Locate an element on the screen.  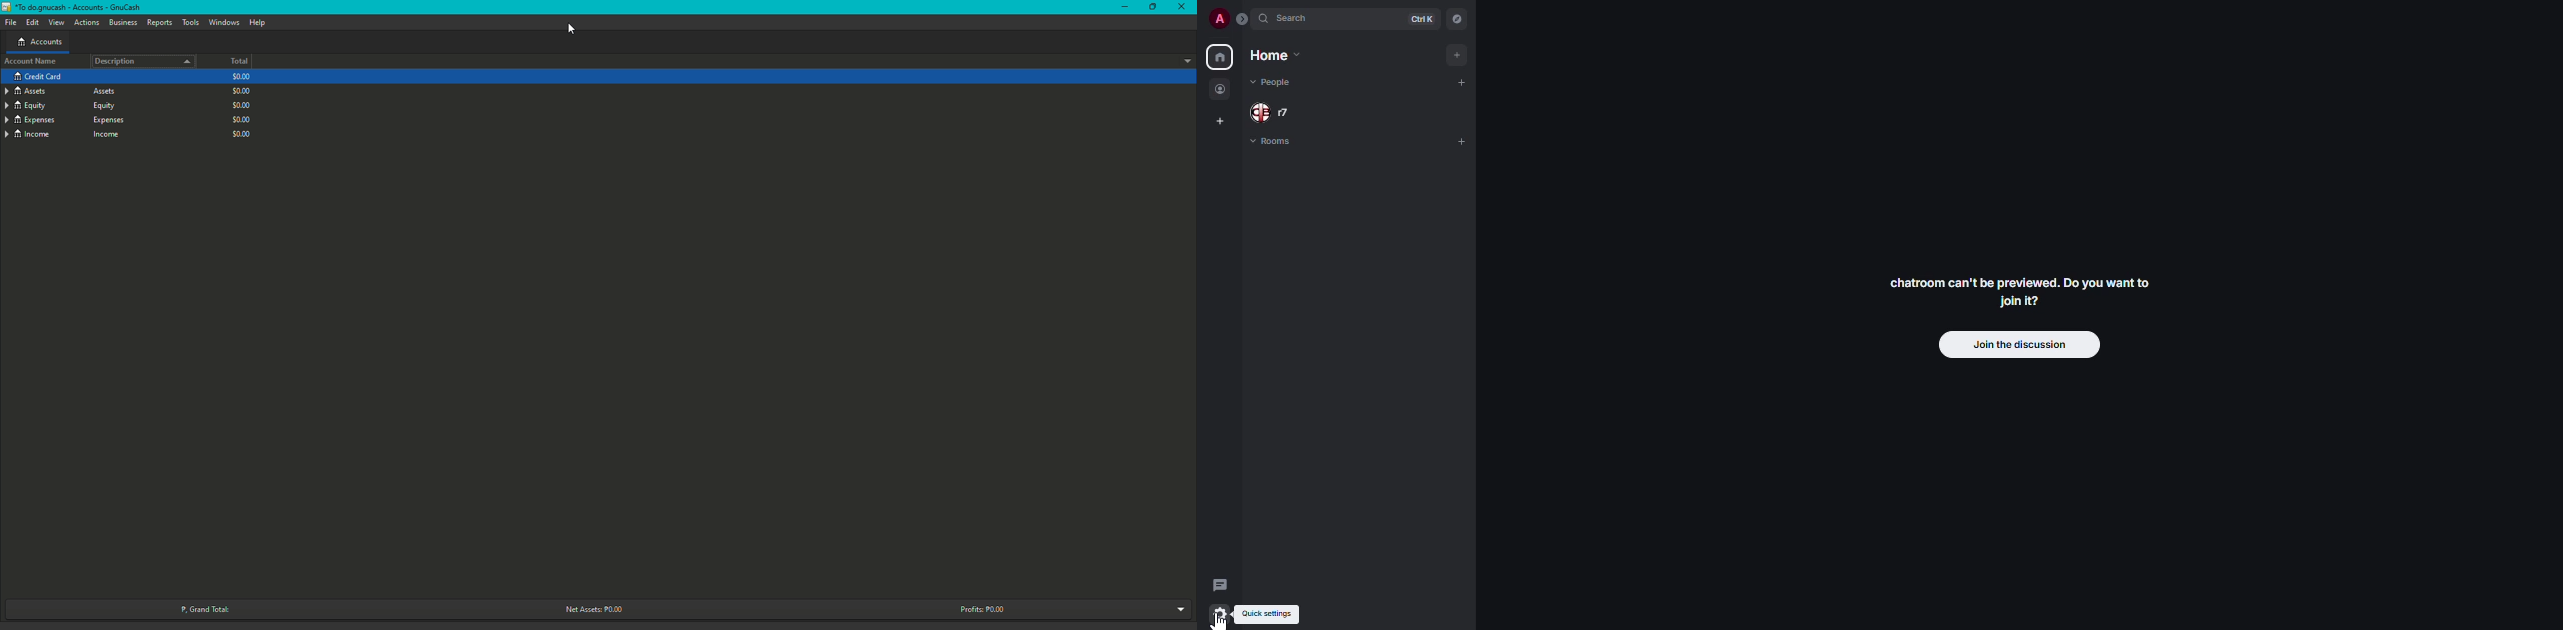
join the discussion is located at coordinates (2017, 346).